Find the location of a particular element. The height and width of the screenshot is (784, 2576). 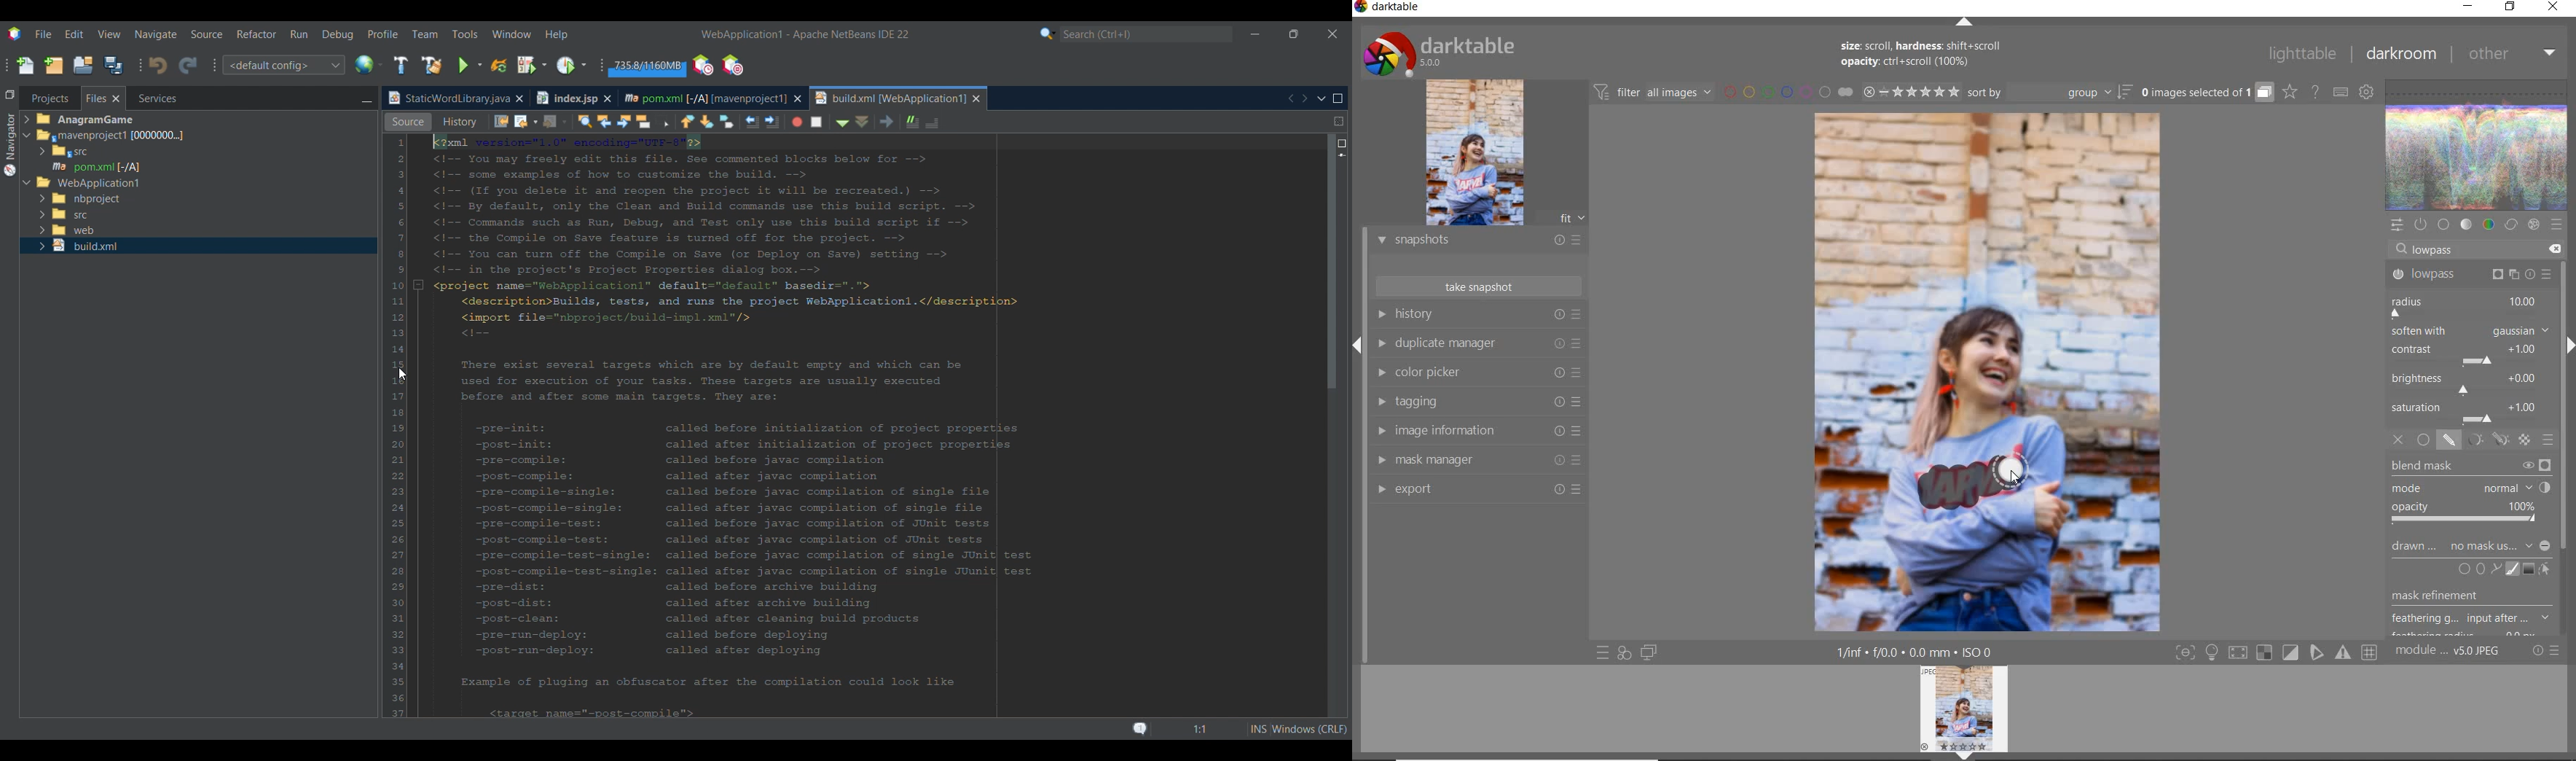

close is located at coordinates (2553, 8).